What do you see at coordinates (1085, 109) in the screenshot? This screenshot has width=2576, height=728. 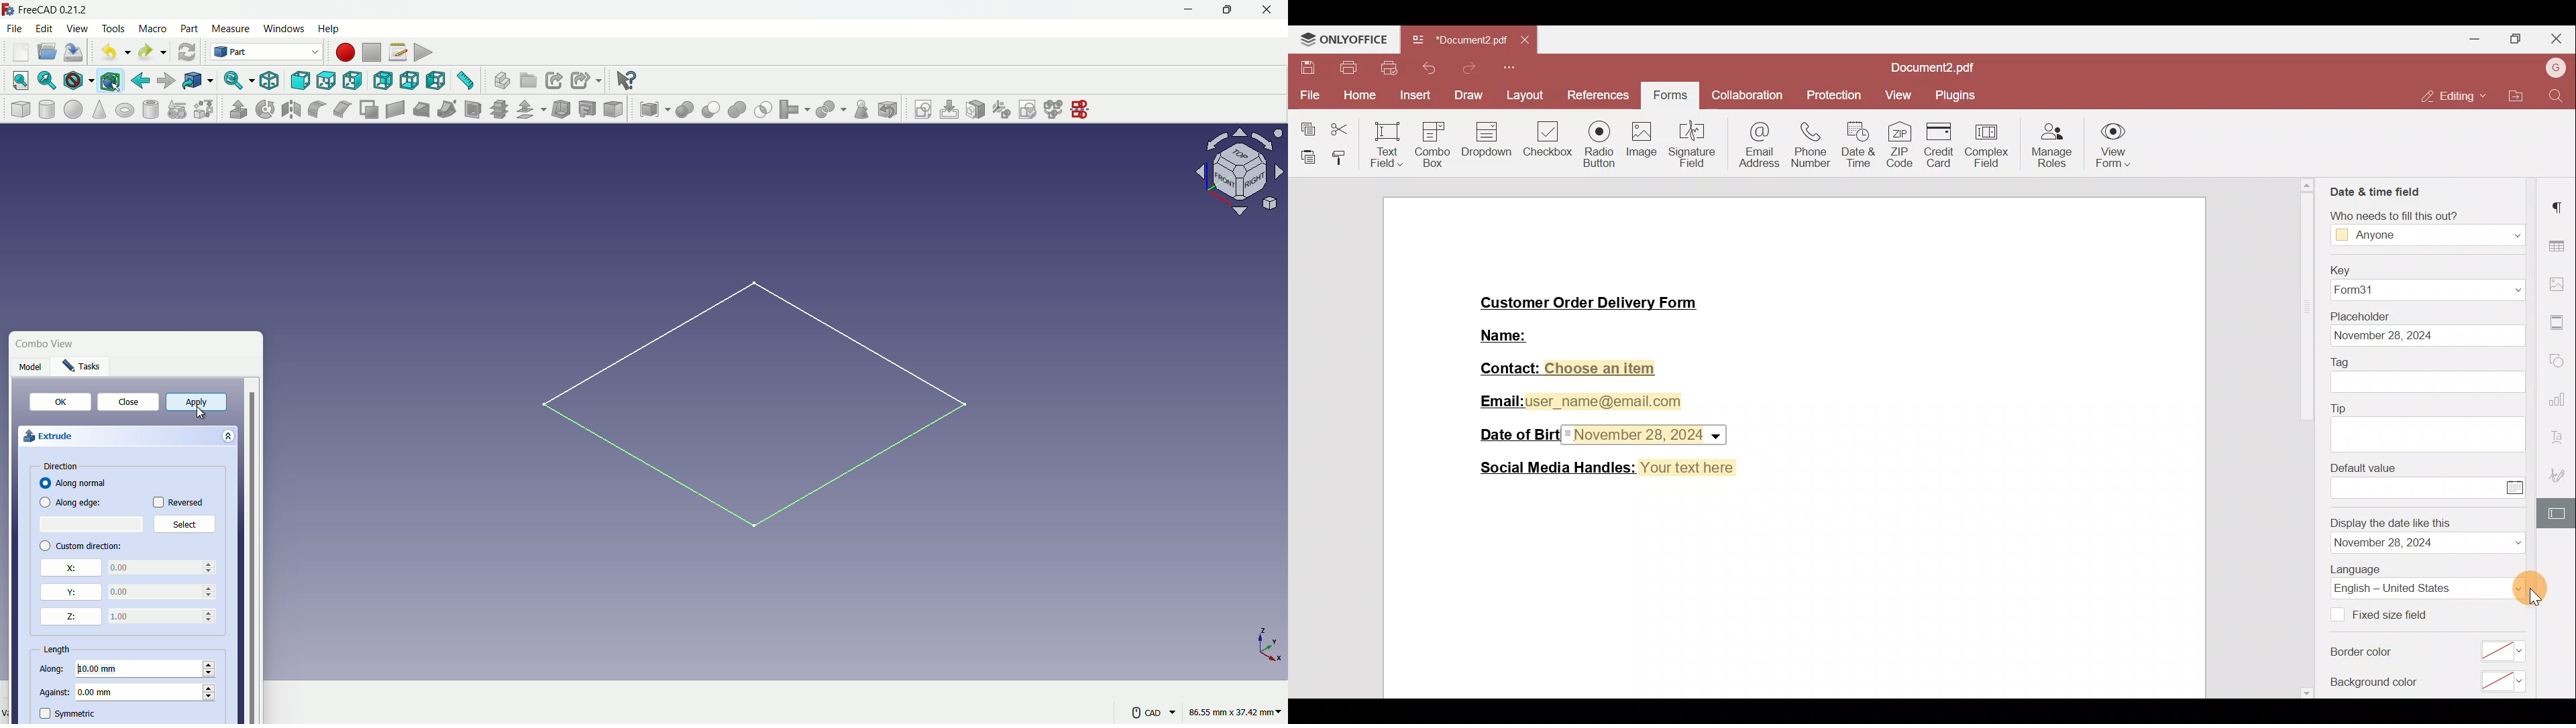 I see `mirror sketch` at bounding box center [1085, 109].